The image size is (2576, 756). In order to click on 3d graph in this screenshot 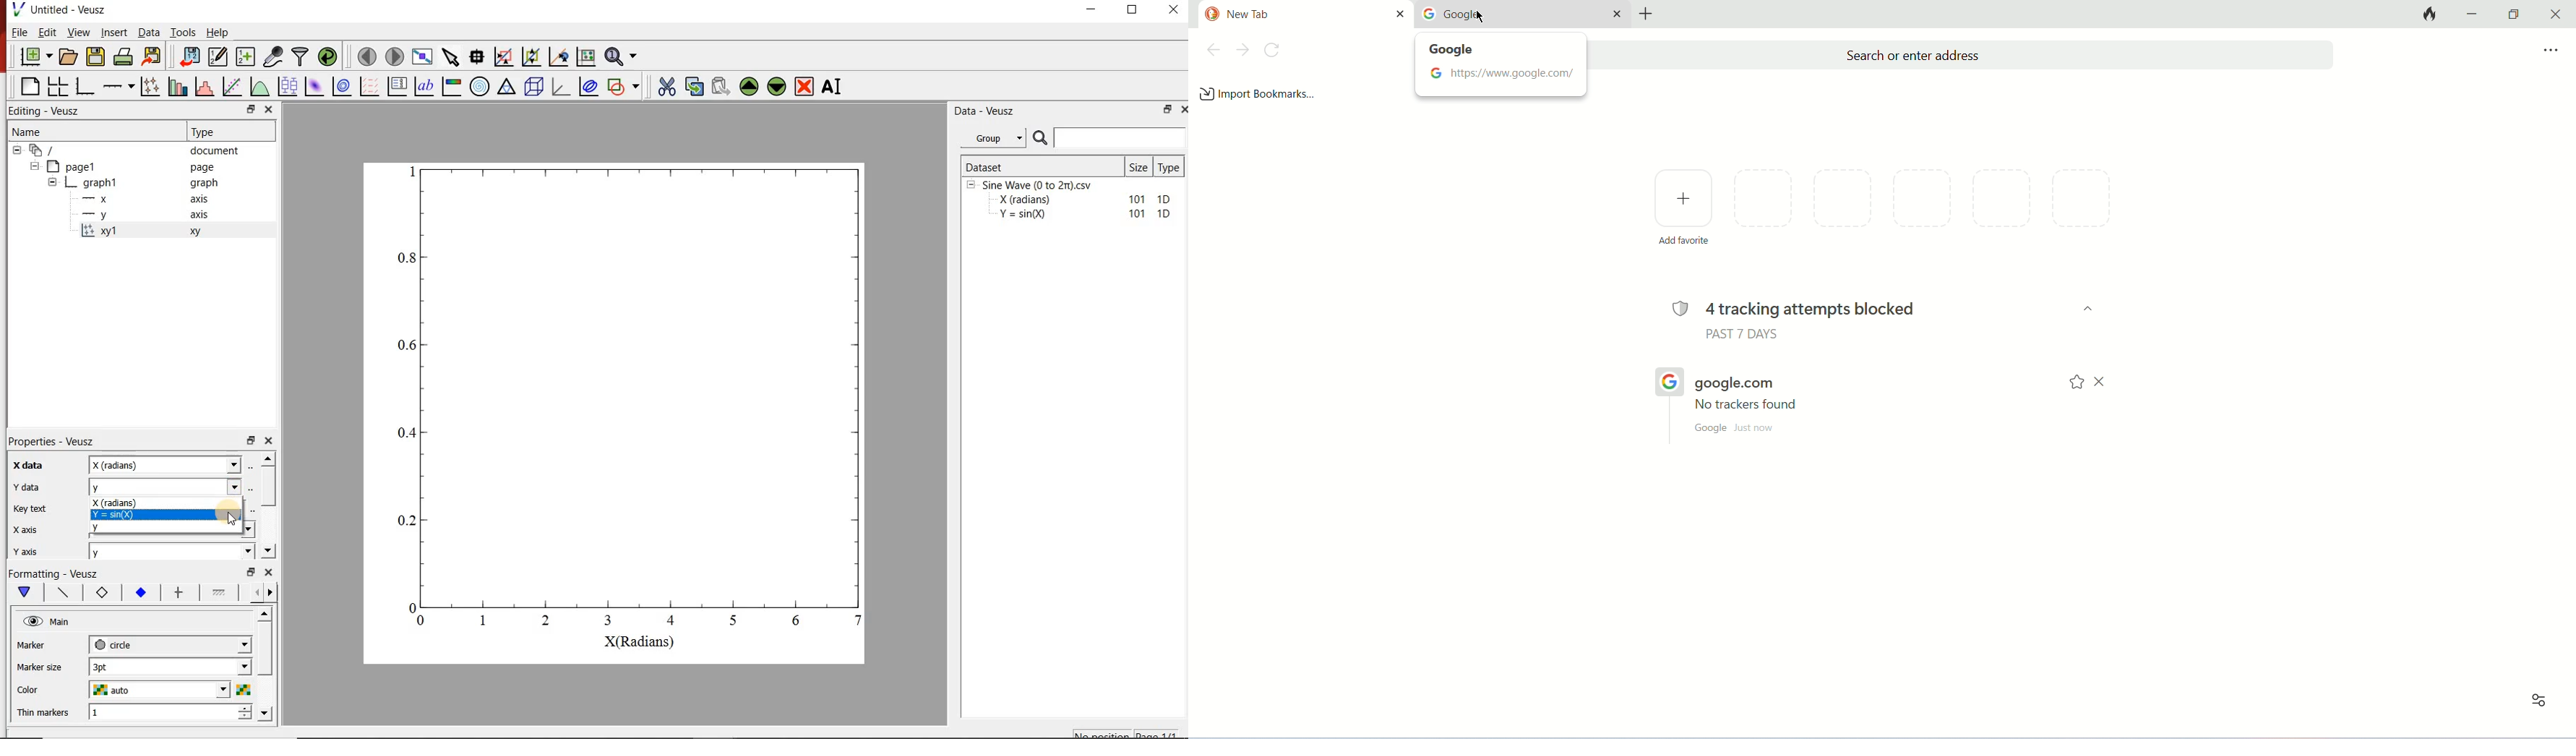, I will do `click(561, 86)`.